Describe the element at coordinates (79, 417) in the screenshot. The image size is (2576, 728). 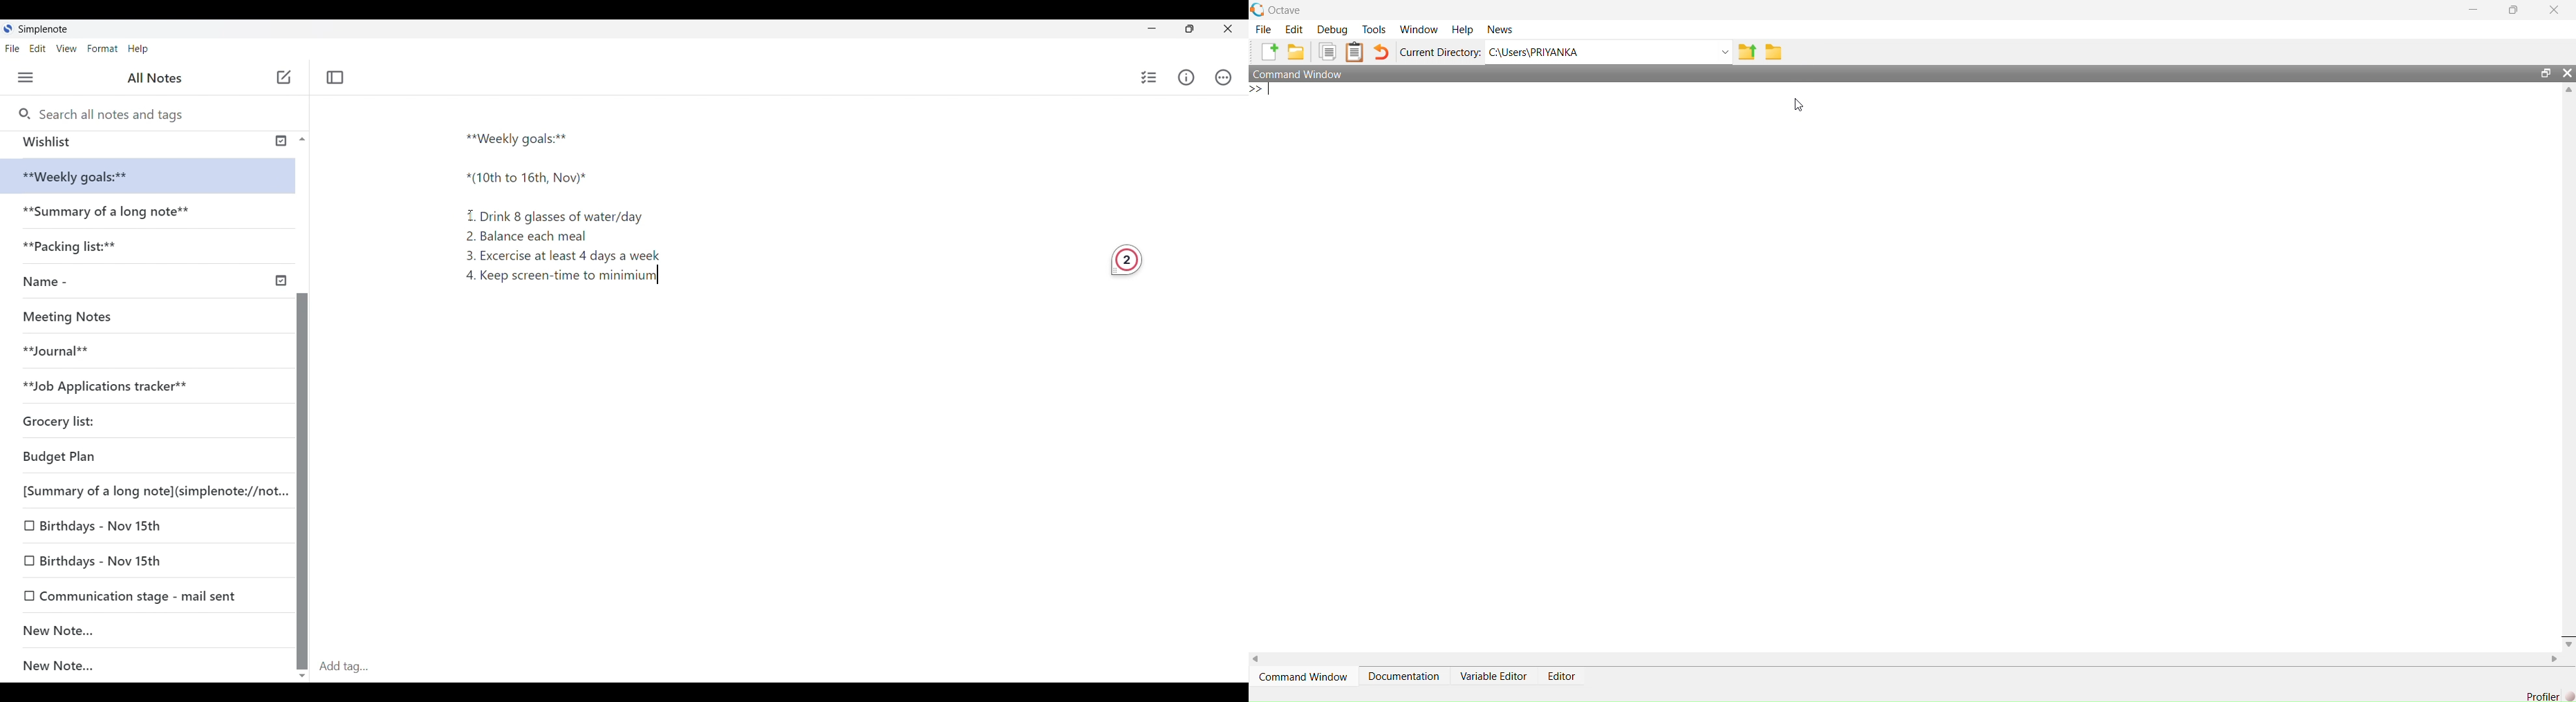
I see `Grocery list:` at that location.